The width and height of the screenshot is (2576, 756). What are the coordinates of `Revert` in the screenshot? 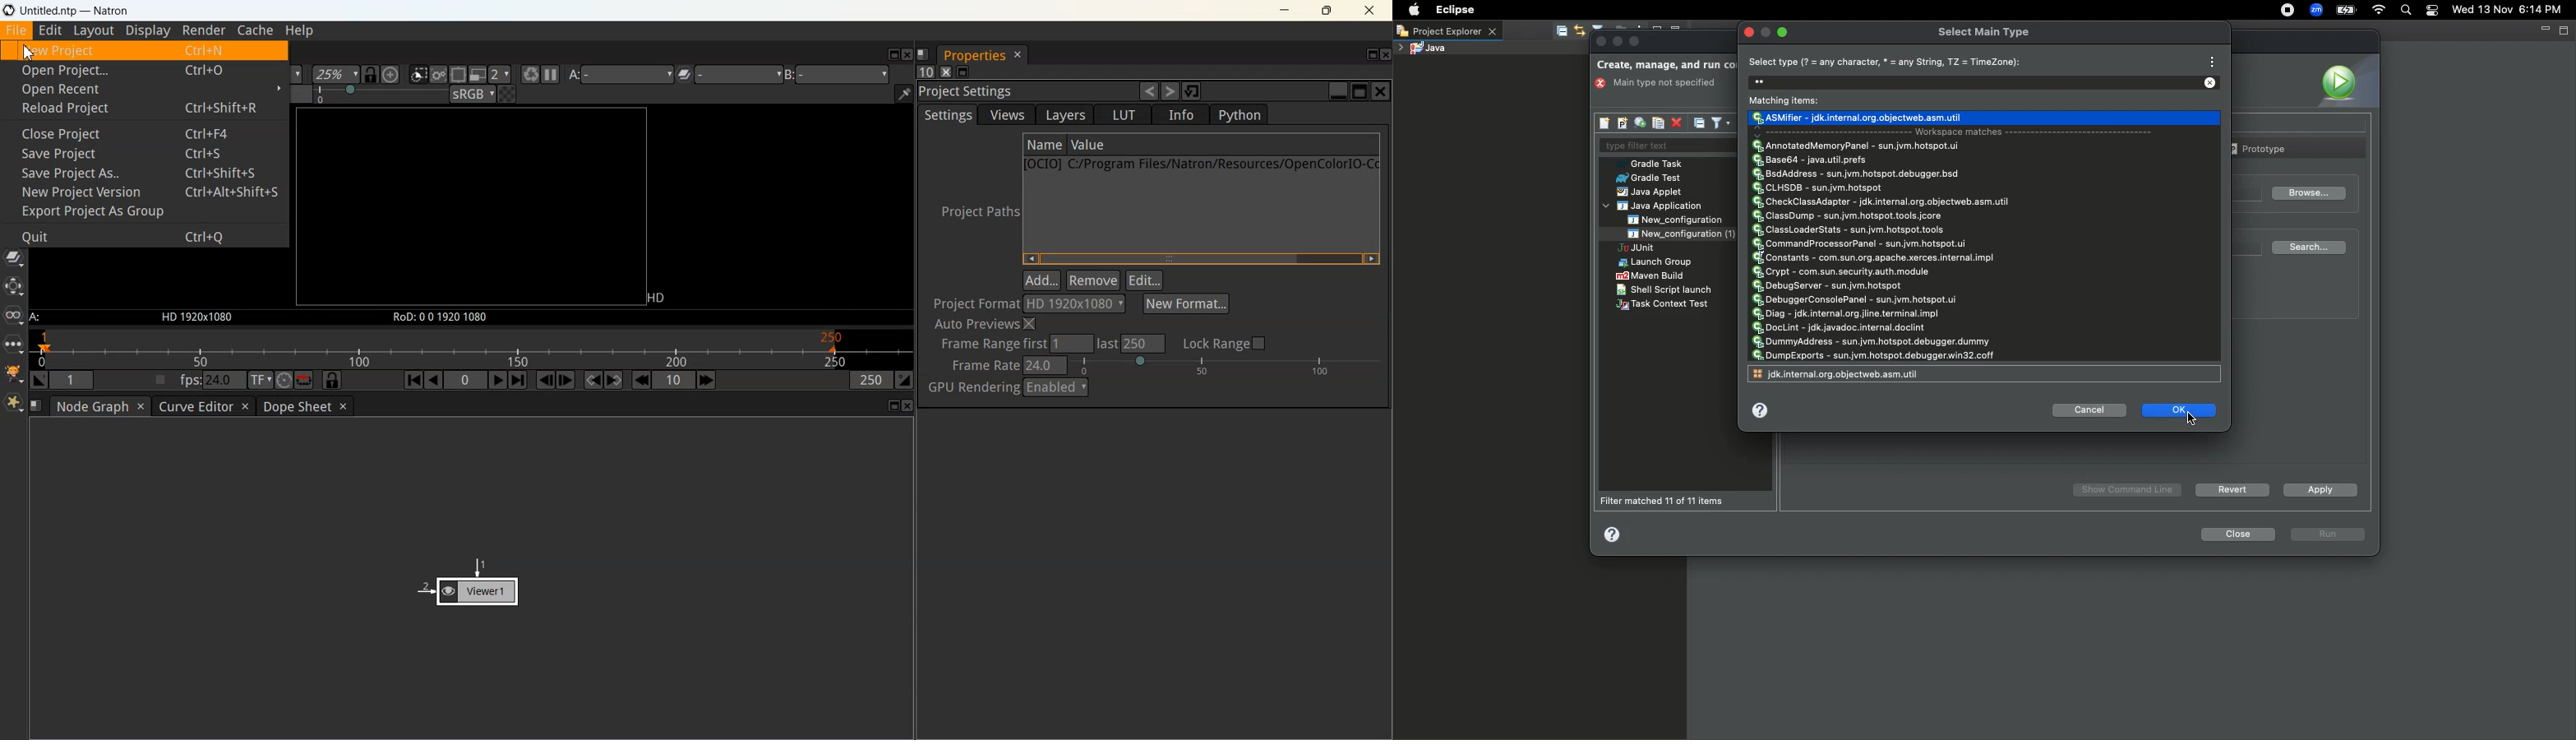 It's located at (2230, 489).